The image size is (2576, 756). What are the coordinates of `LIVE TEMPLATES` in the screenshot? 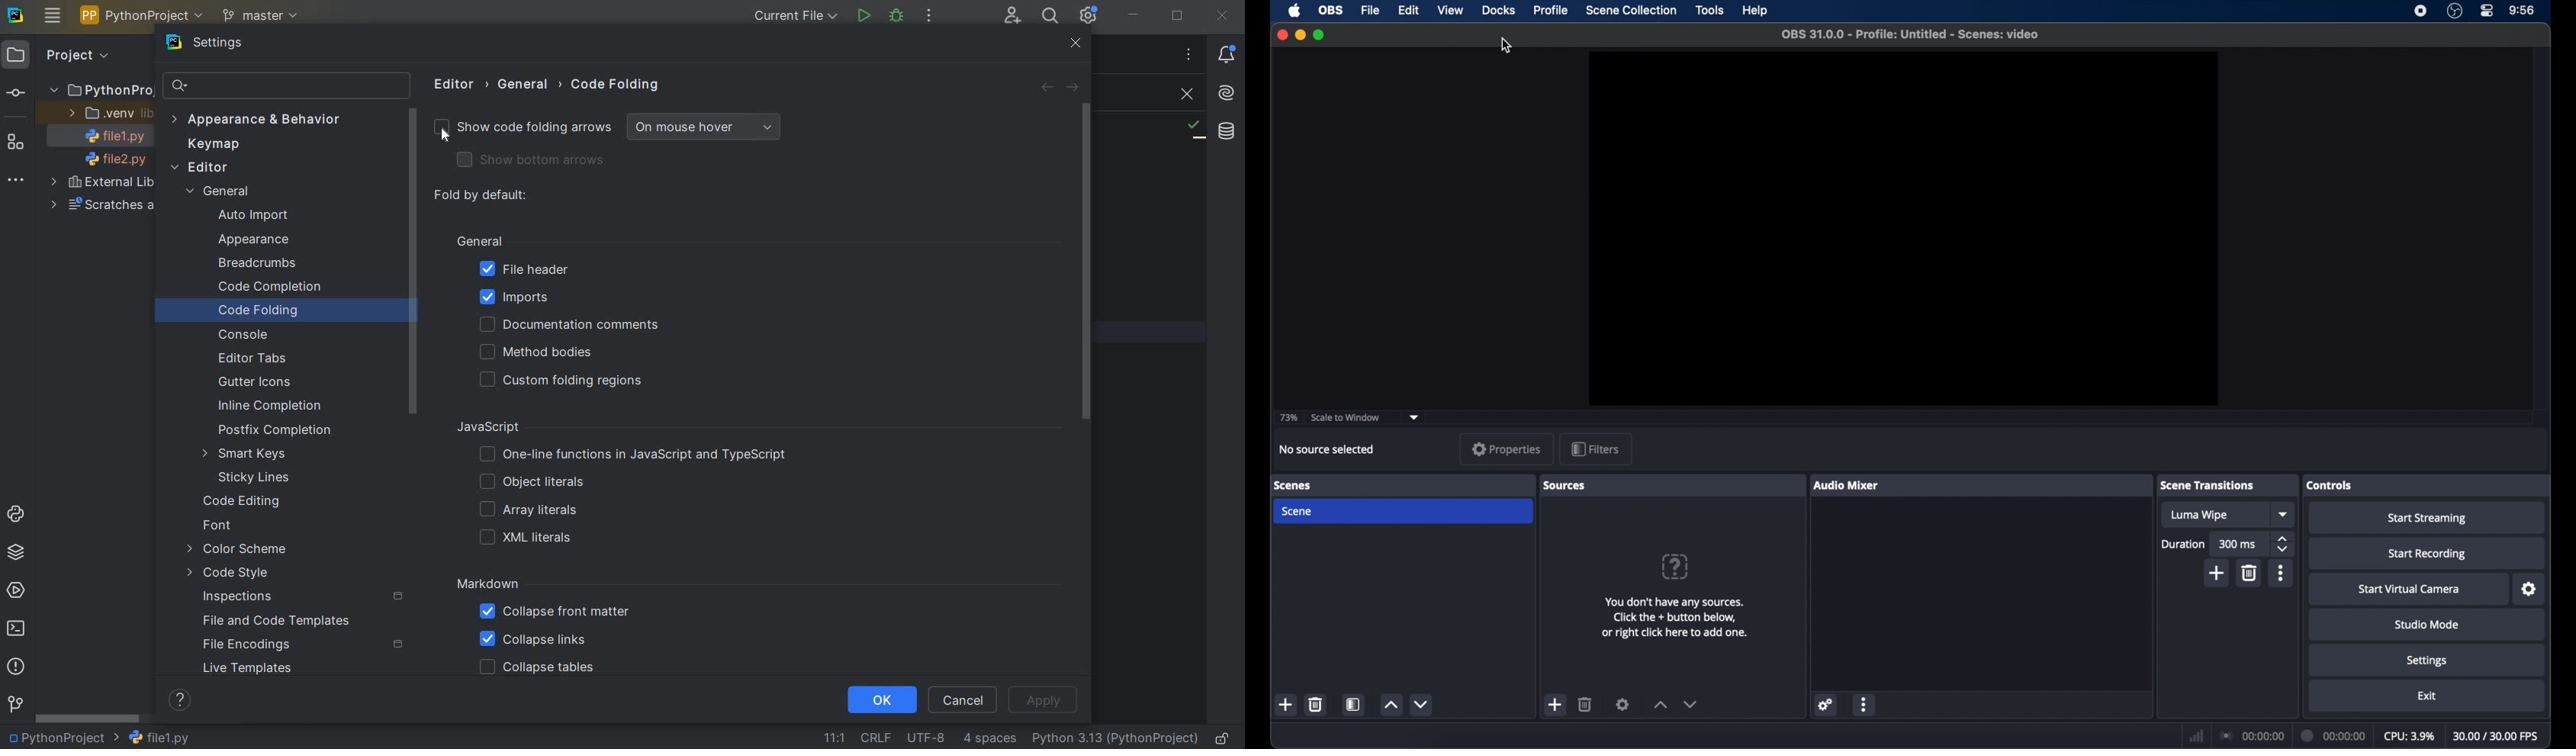 It's located at (271, 668).